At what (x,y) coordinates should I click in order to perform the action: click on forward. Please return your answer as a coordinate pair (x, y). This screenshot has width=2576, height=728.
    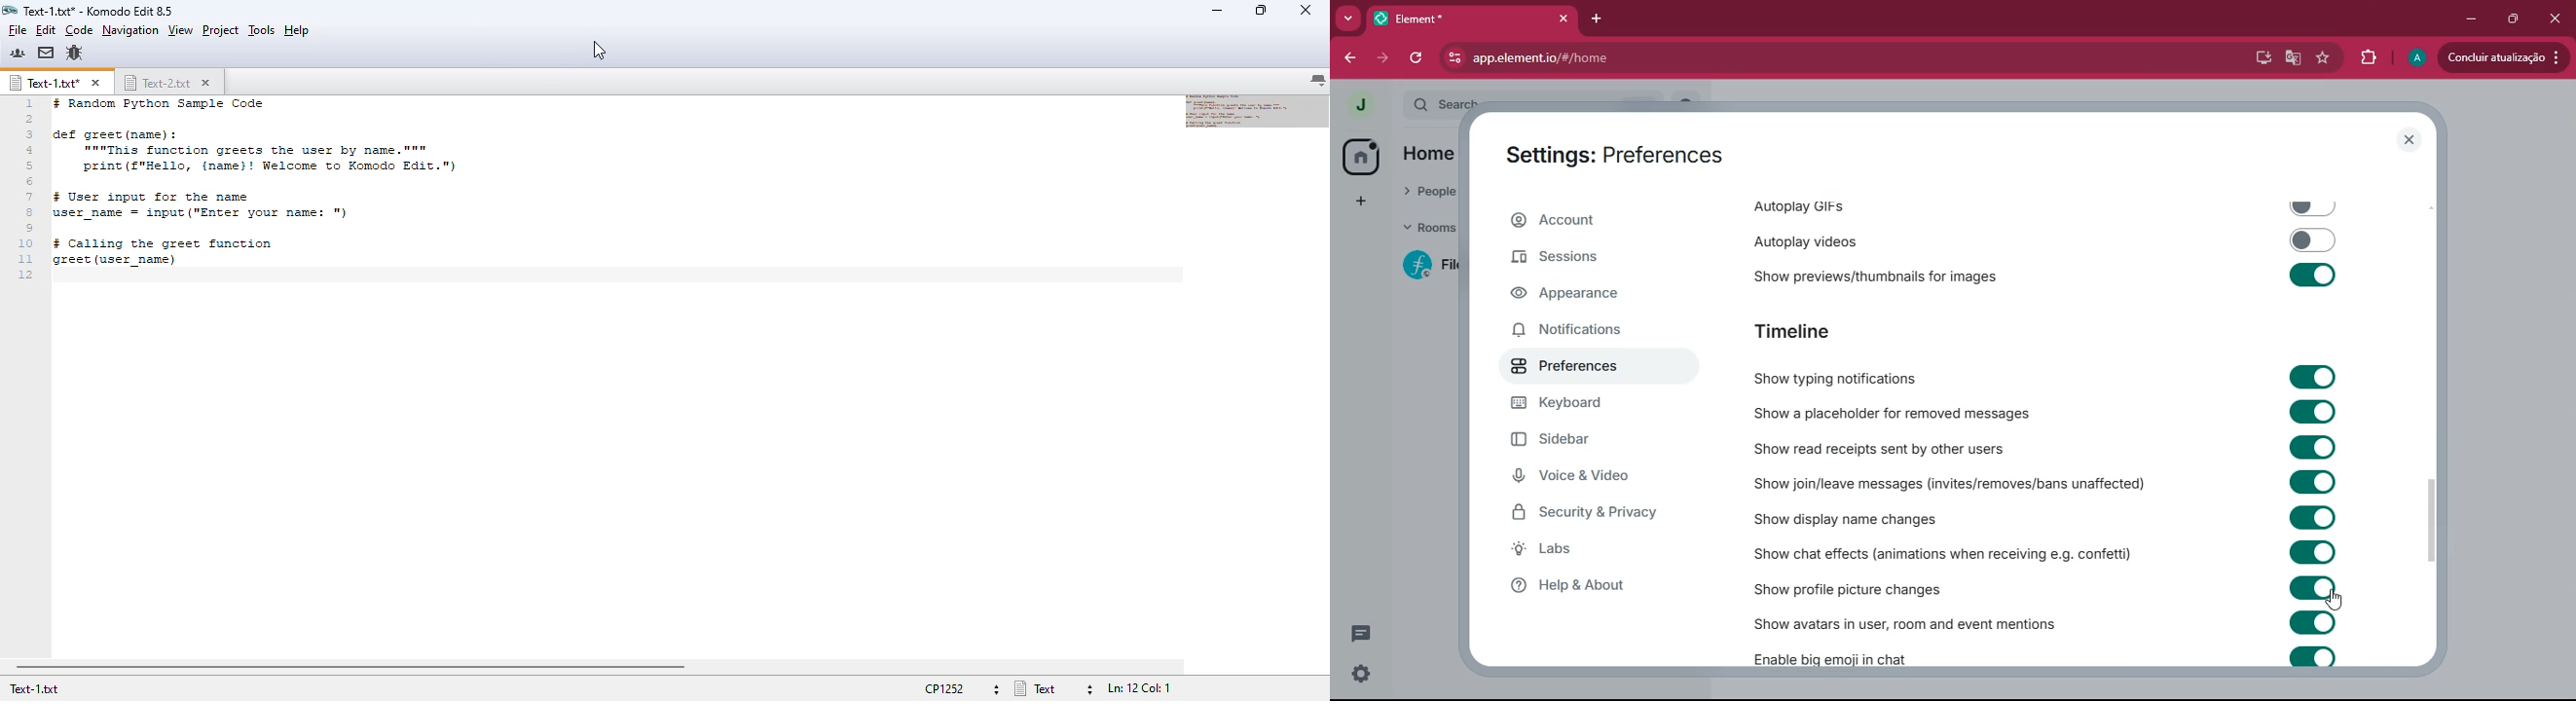
    Looking at the image, I should click on (1383, 60).